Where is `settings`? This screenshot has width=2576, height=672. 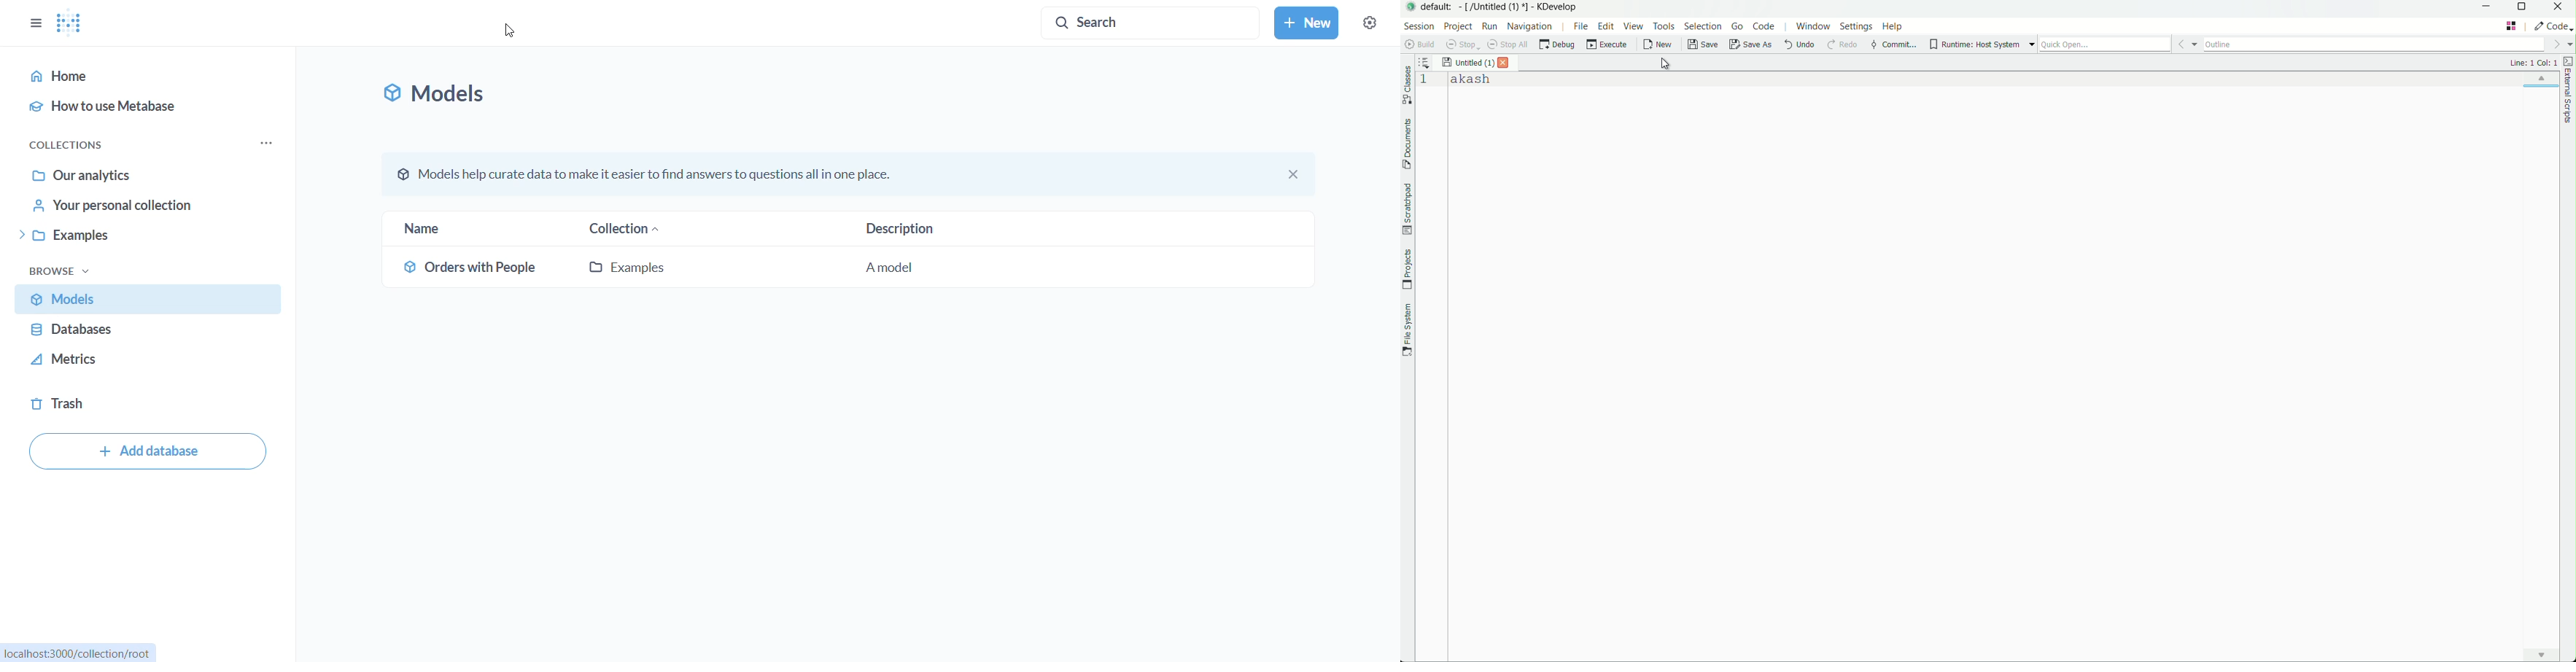
settings is located at coordinates (1857, 26).